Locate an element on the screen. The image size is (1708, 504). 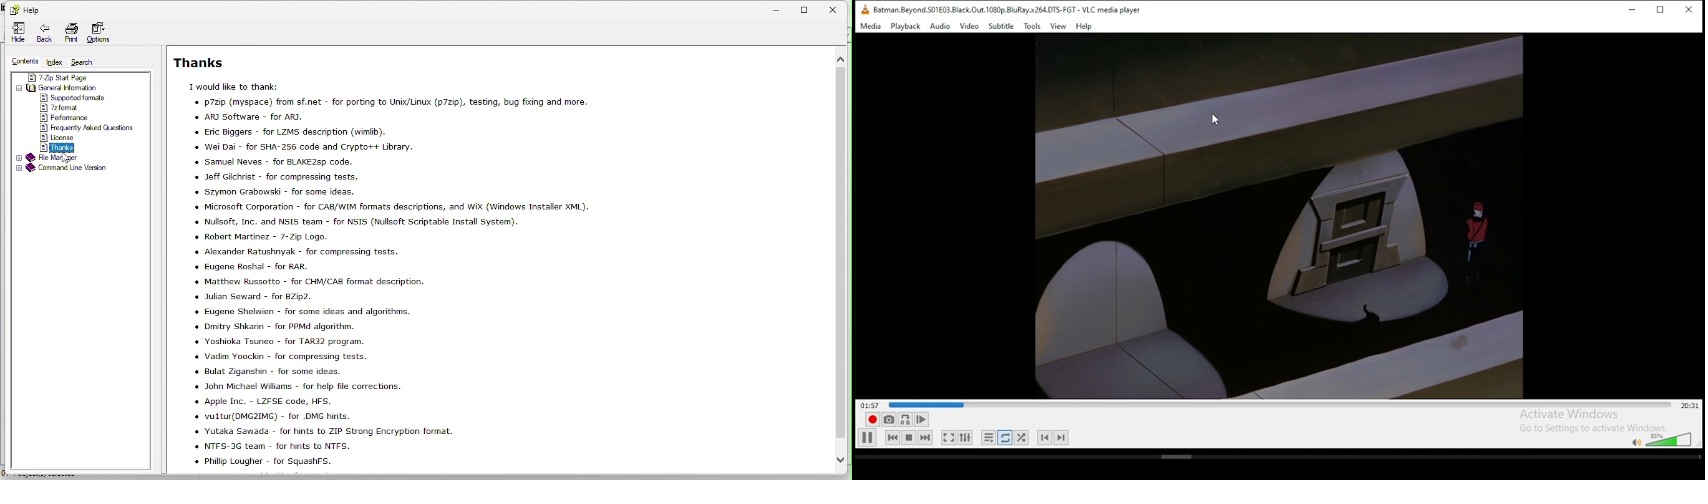
mouse pointer is located at coordinates (1215, 119).